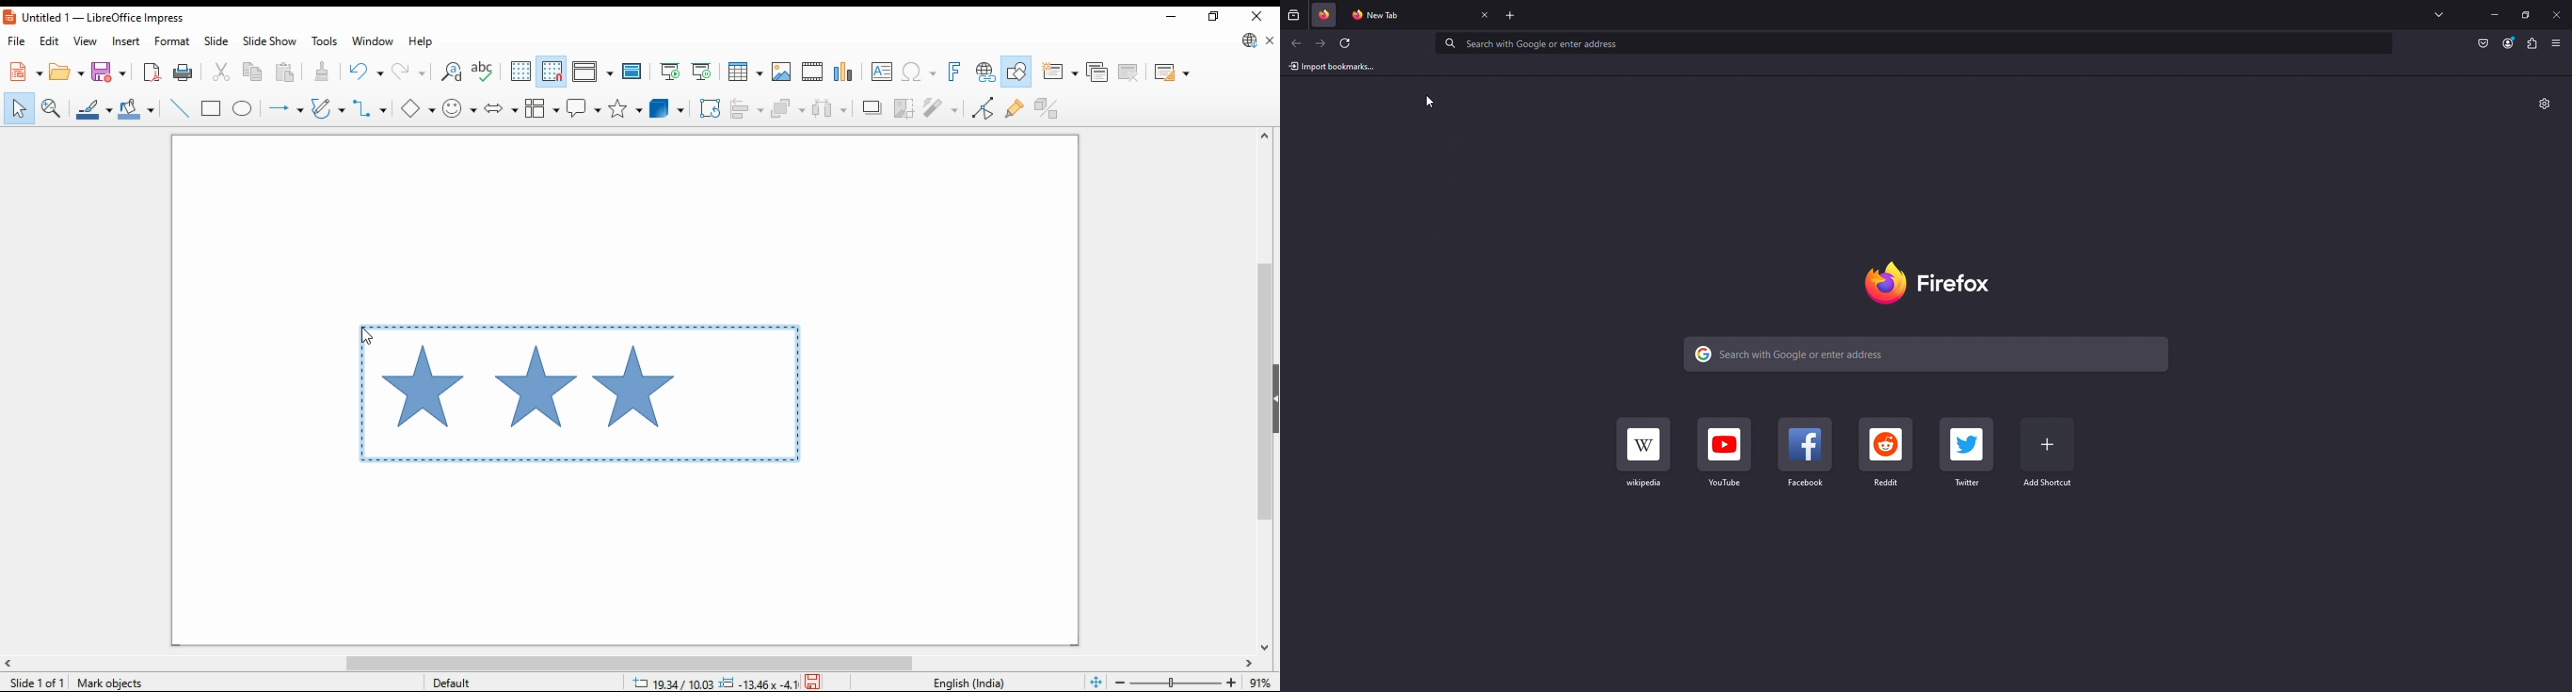  Describe the element at coordinates (139, 108) in the screenshot. I see `fill color` at that location.